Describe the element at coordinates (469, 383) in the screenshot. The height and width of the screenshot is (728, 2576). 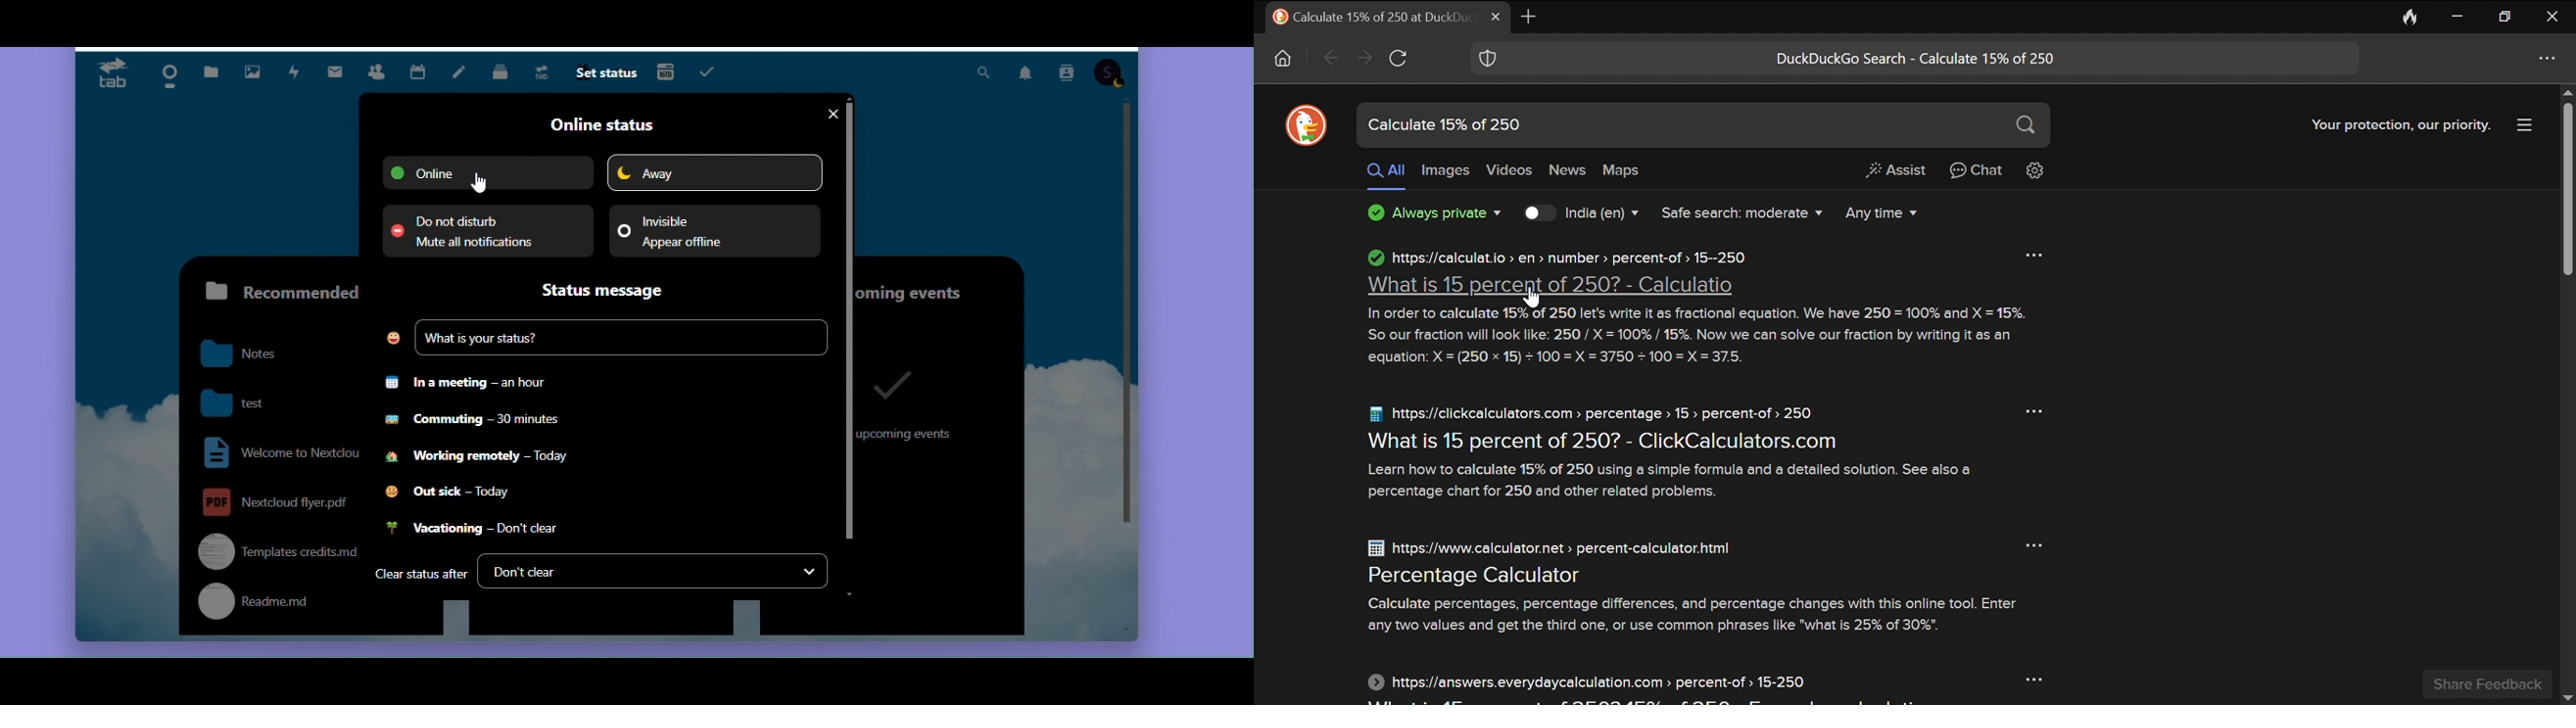
I see `In a meeting an hour` at that location.